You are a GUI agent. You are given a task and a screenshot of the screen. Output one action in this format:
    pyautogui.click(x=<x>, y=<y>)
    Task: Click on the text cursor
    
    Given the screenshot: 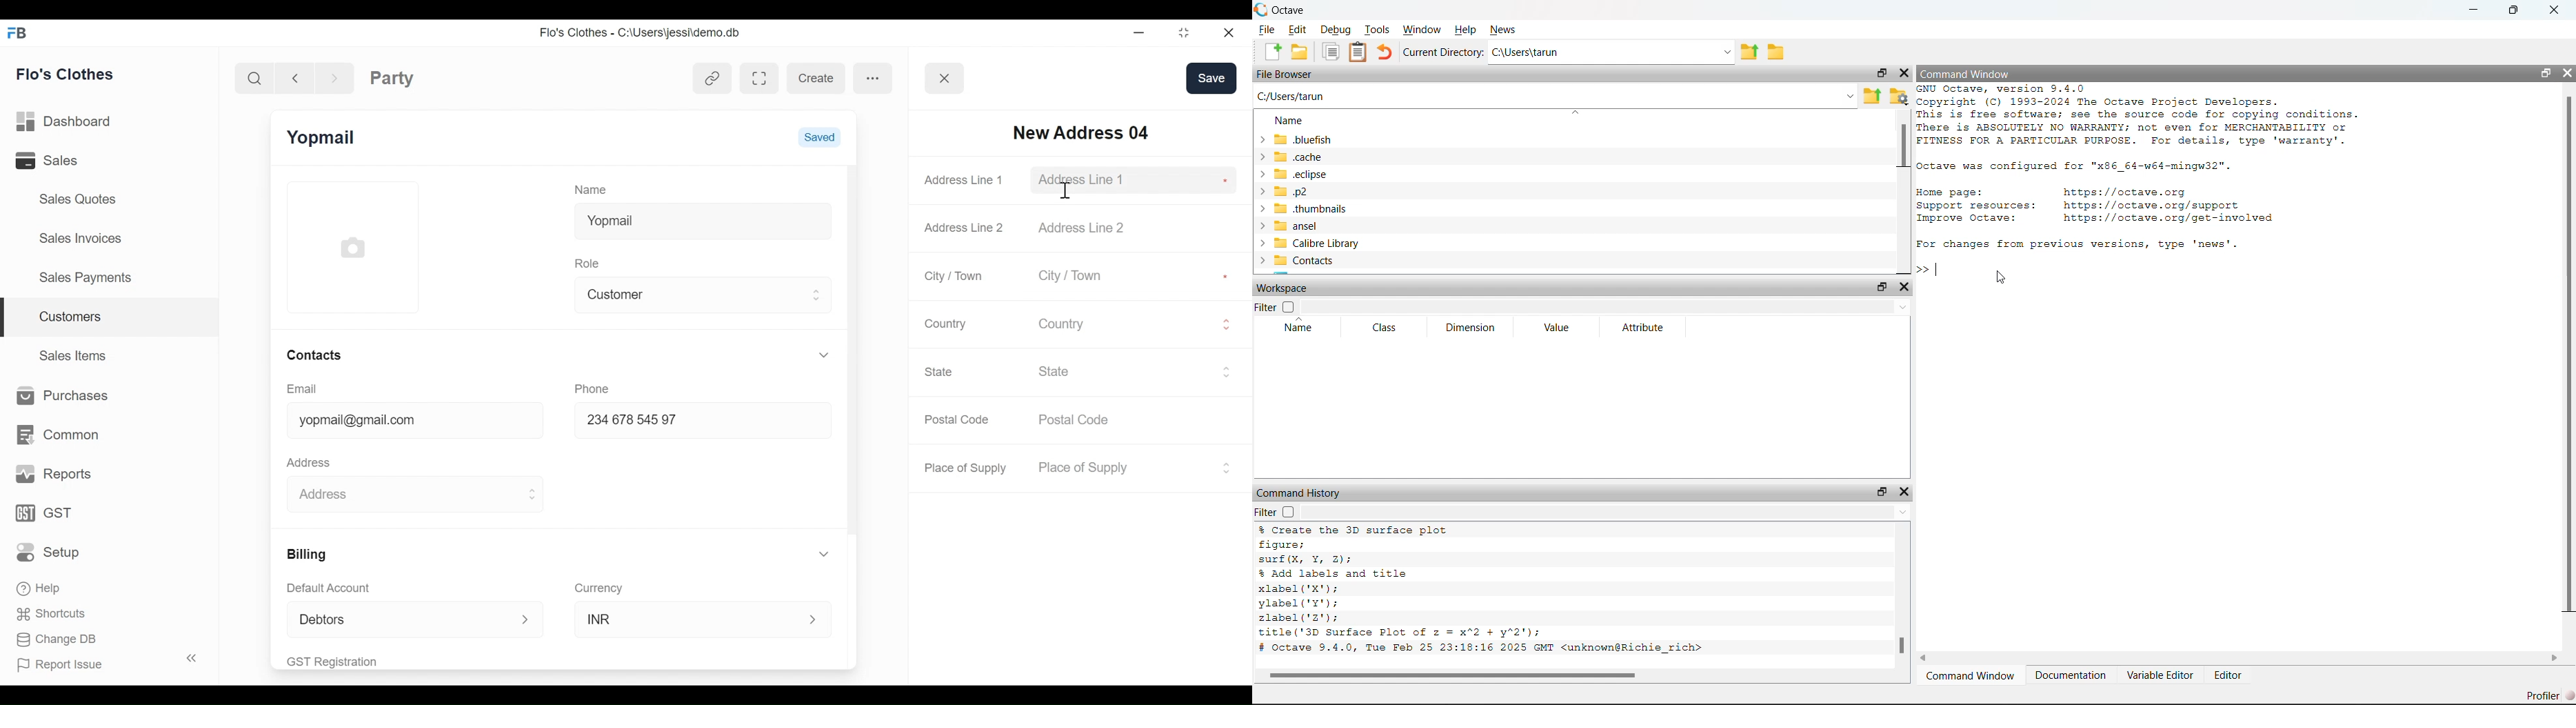 What is the action you would take?
    pyautogui.click(x=1066, y=191)
    